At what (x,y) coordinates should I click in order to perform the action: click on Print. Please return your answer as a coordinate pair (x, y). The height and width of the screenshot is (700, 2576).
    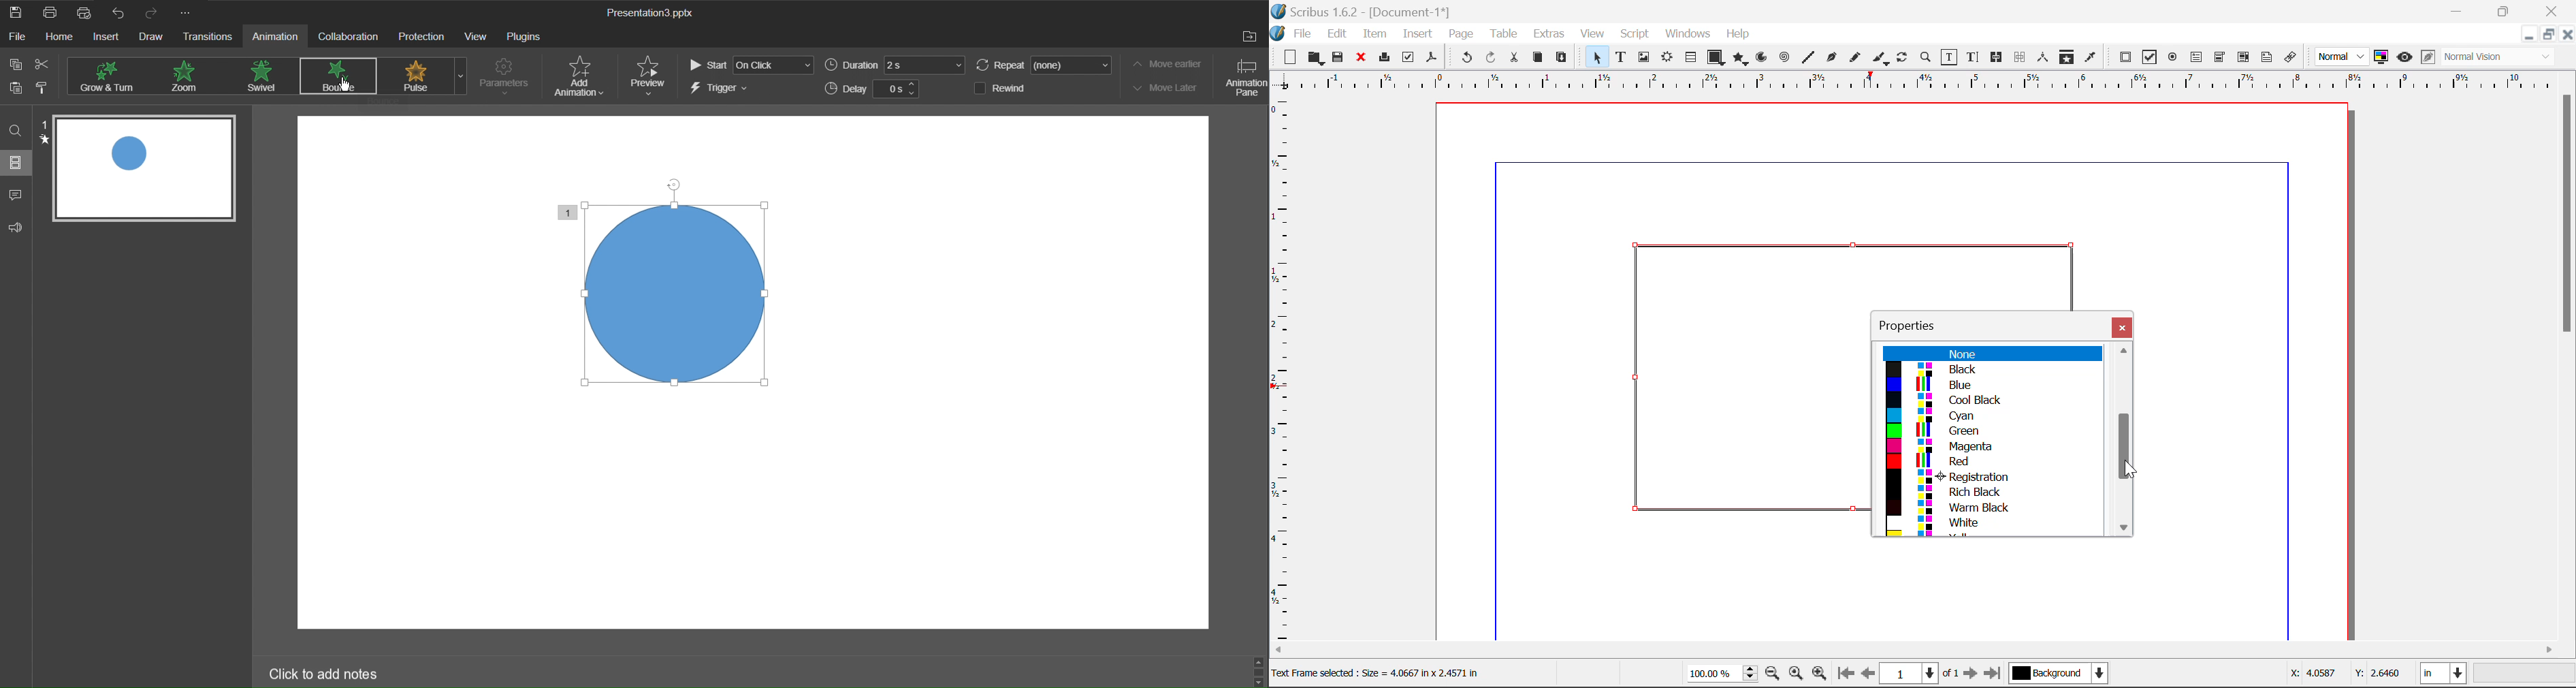
    Looking at the image, I should click on (49, 12).